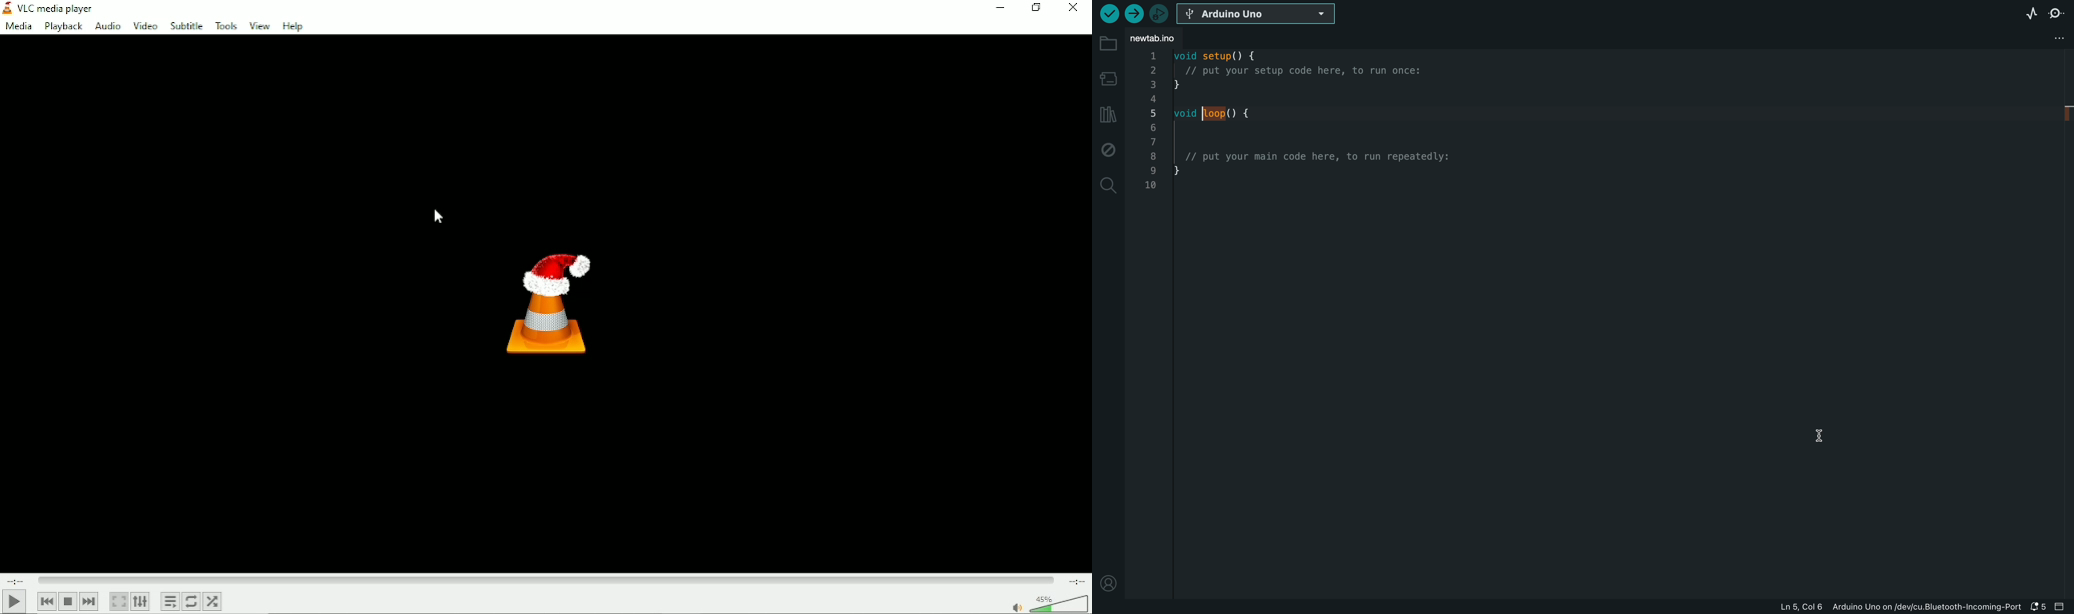 The image size is (2100, 616). What do you see at coordinates (187, 25) in the screenshot?
I see `Subtitle` at bounding box center [187, 25].